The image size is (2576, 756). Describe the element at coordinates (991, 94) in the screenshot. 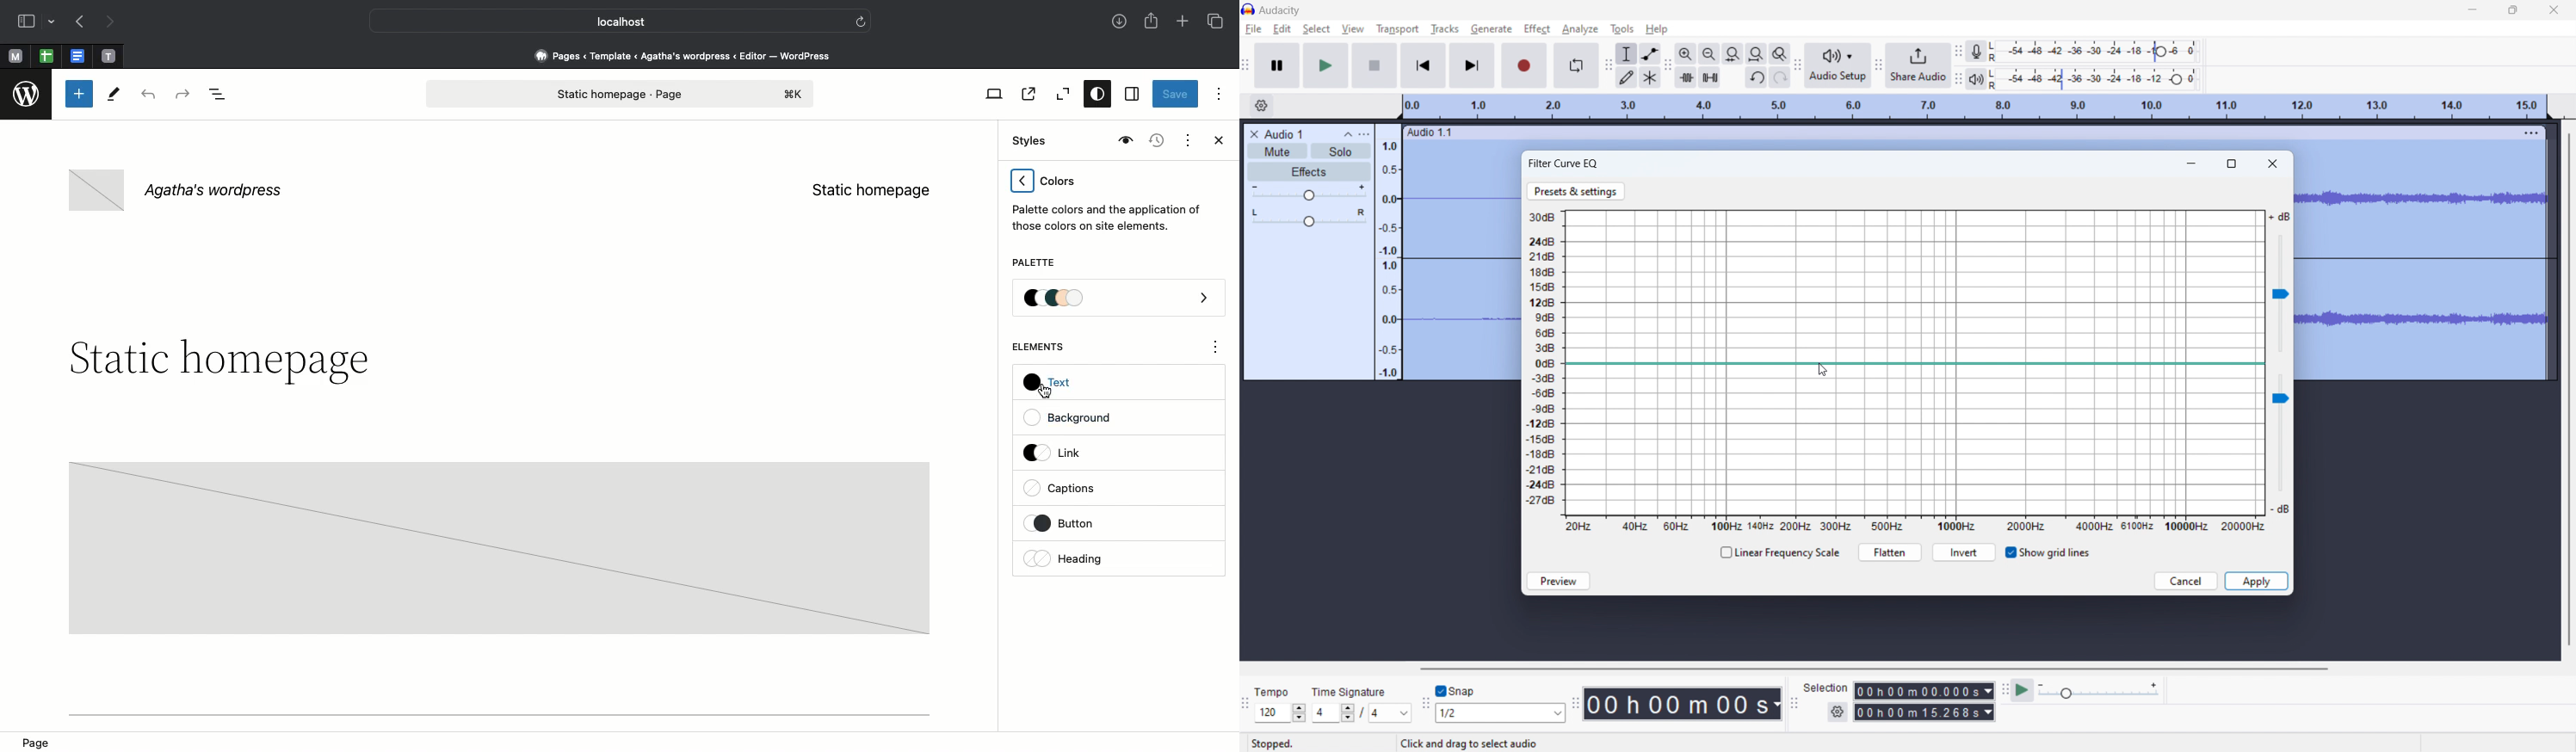

I see `View` at that location.